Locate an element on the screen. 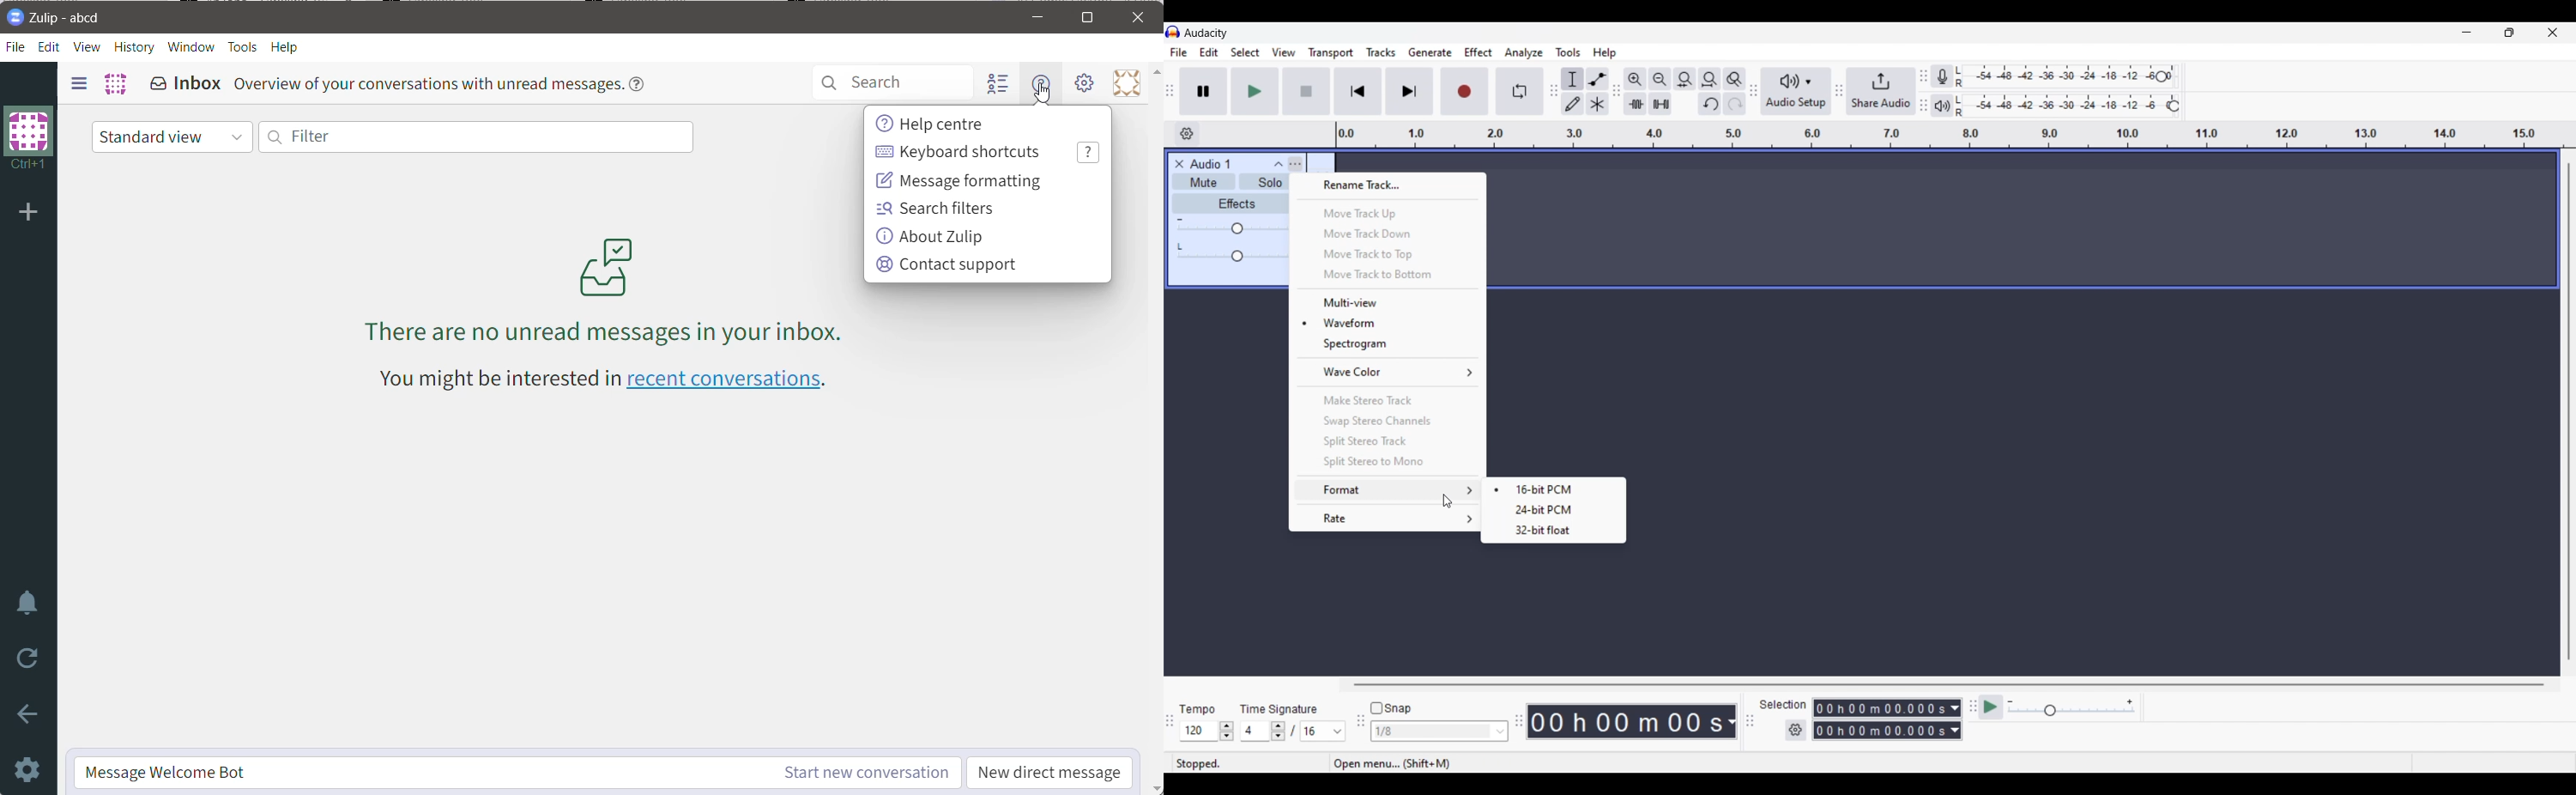  Shows recorded duration is located at coordinates (1626, 721).